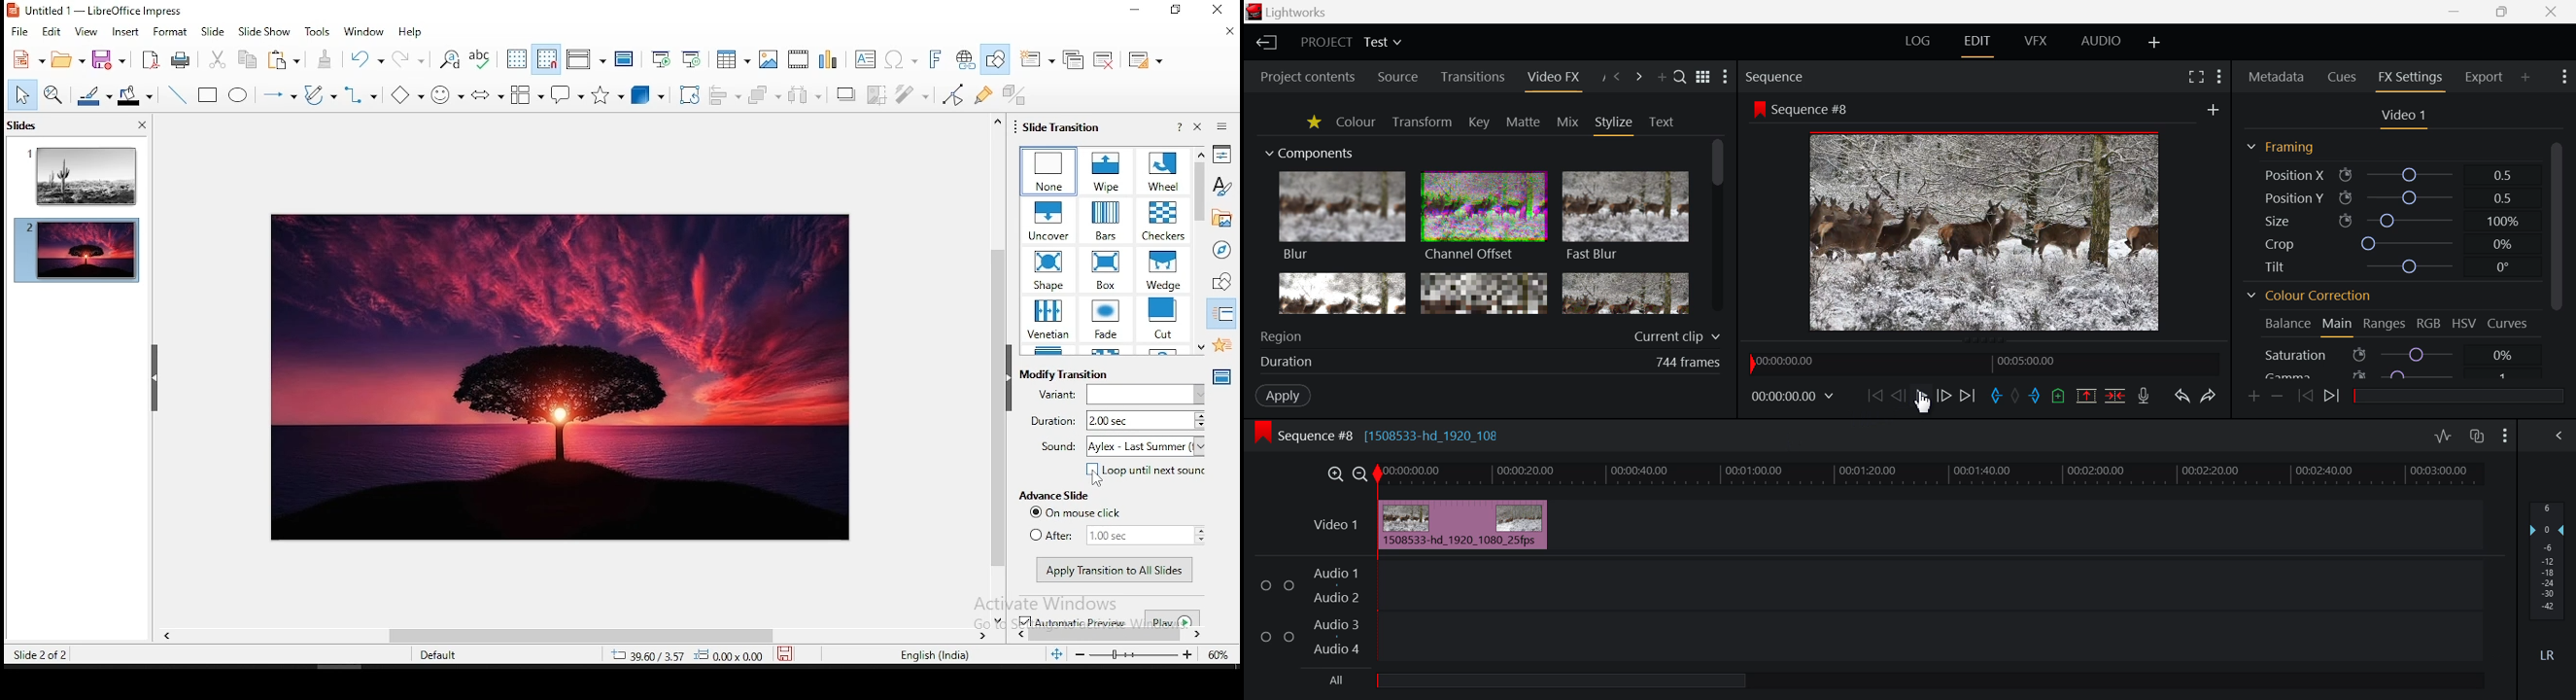 This screenshot has width=2576, height=700. Describe the element at coordinates (1049, 271) in the screenshot. I see `transition effects` at that location.